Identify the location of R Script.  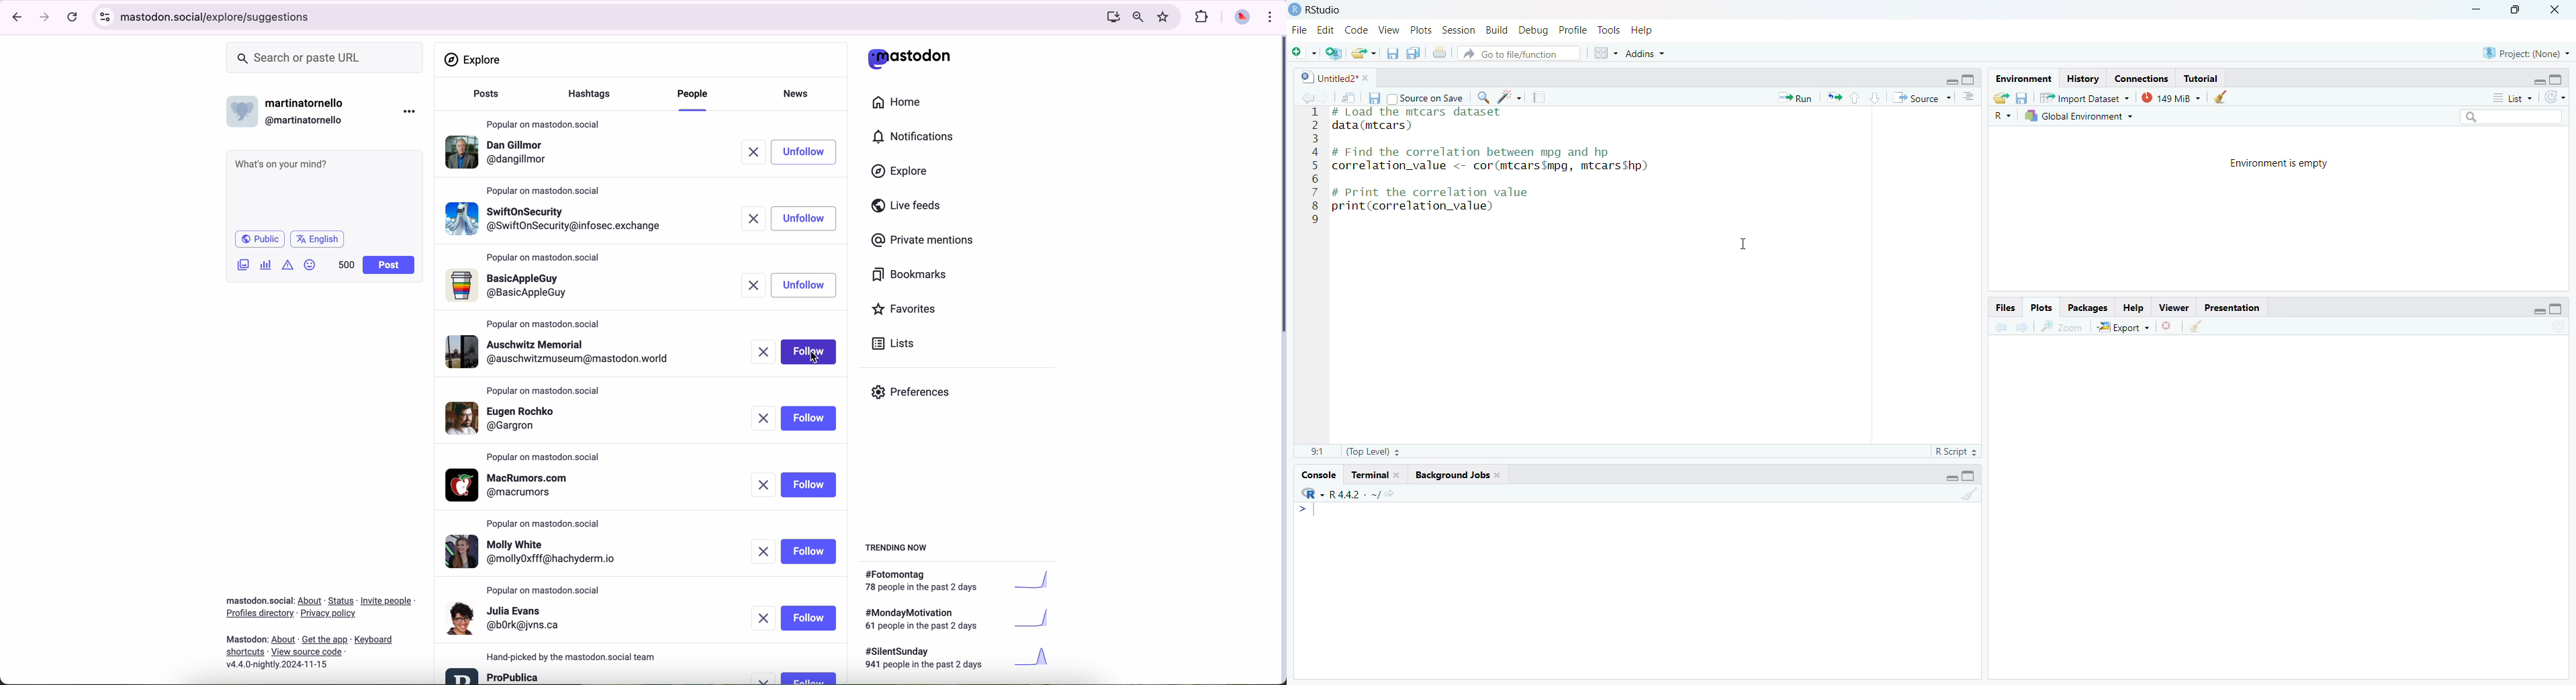
(1951, 452).